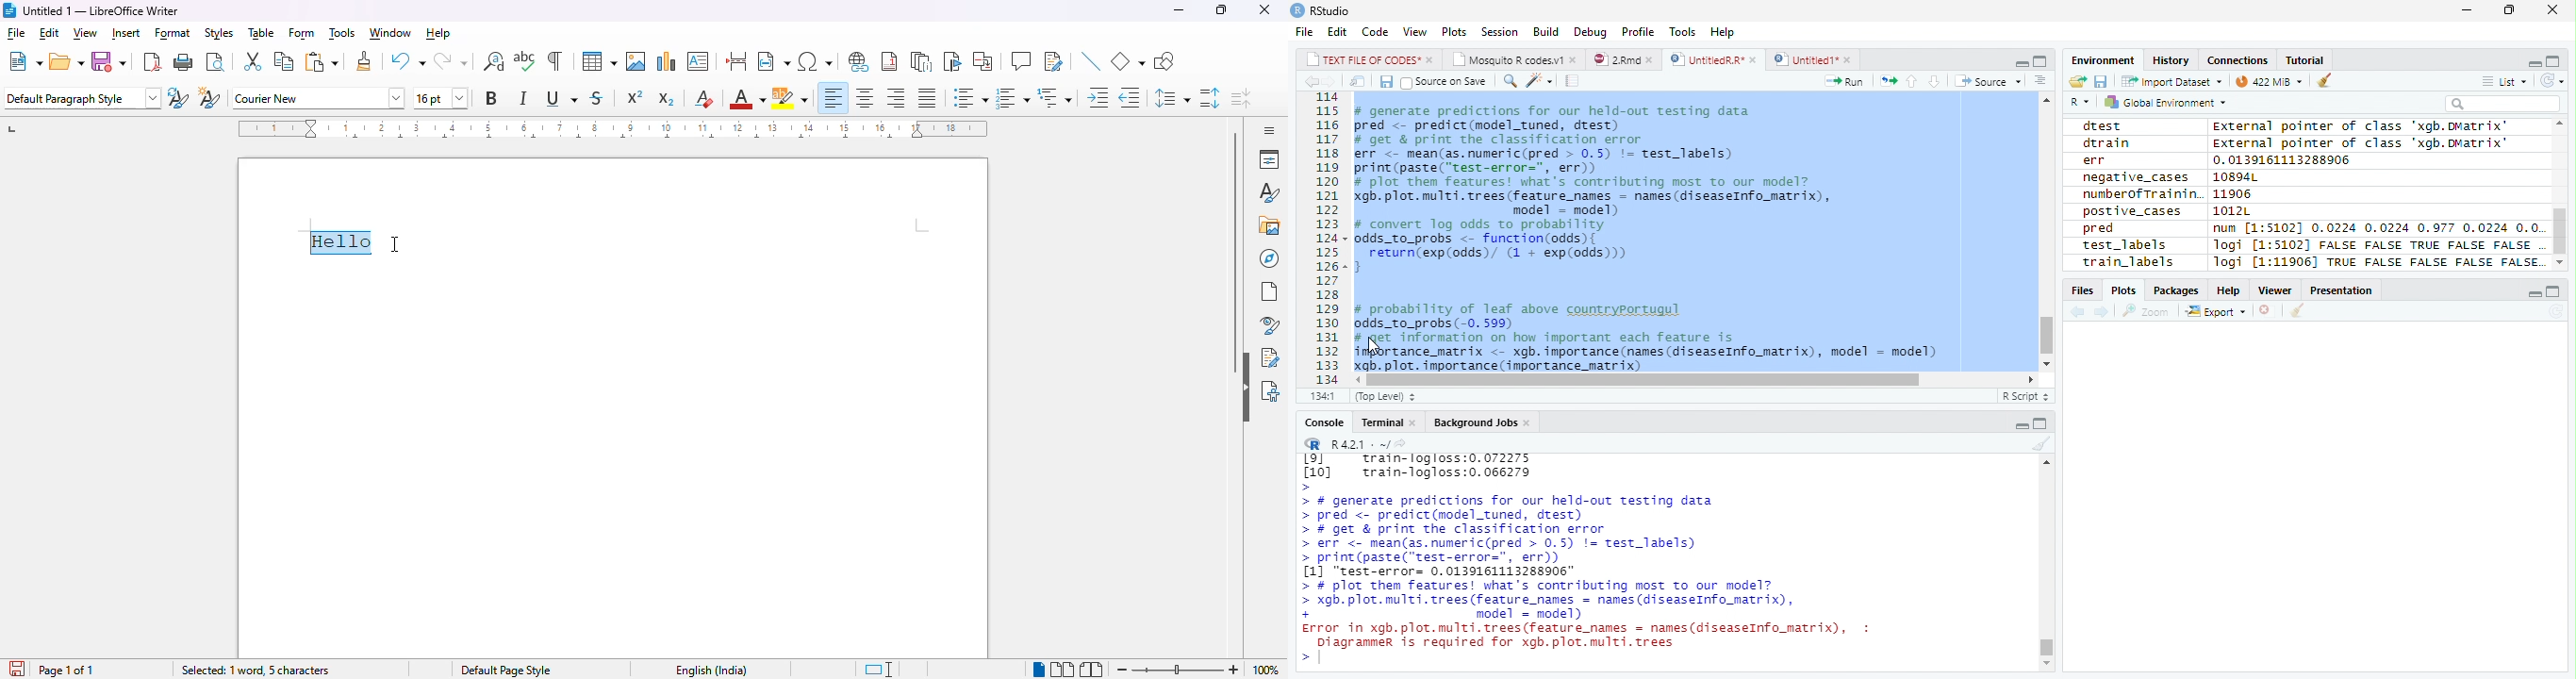  What do you see at coordinates (668, 99) in the screenshot?
I see `subscript` at bounding box center [668, 99].